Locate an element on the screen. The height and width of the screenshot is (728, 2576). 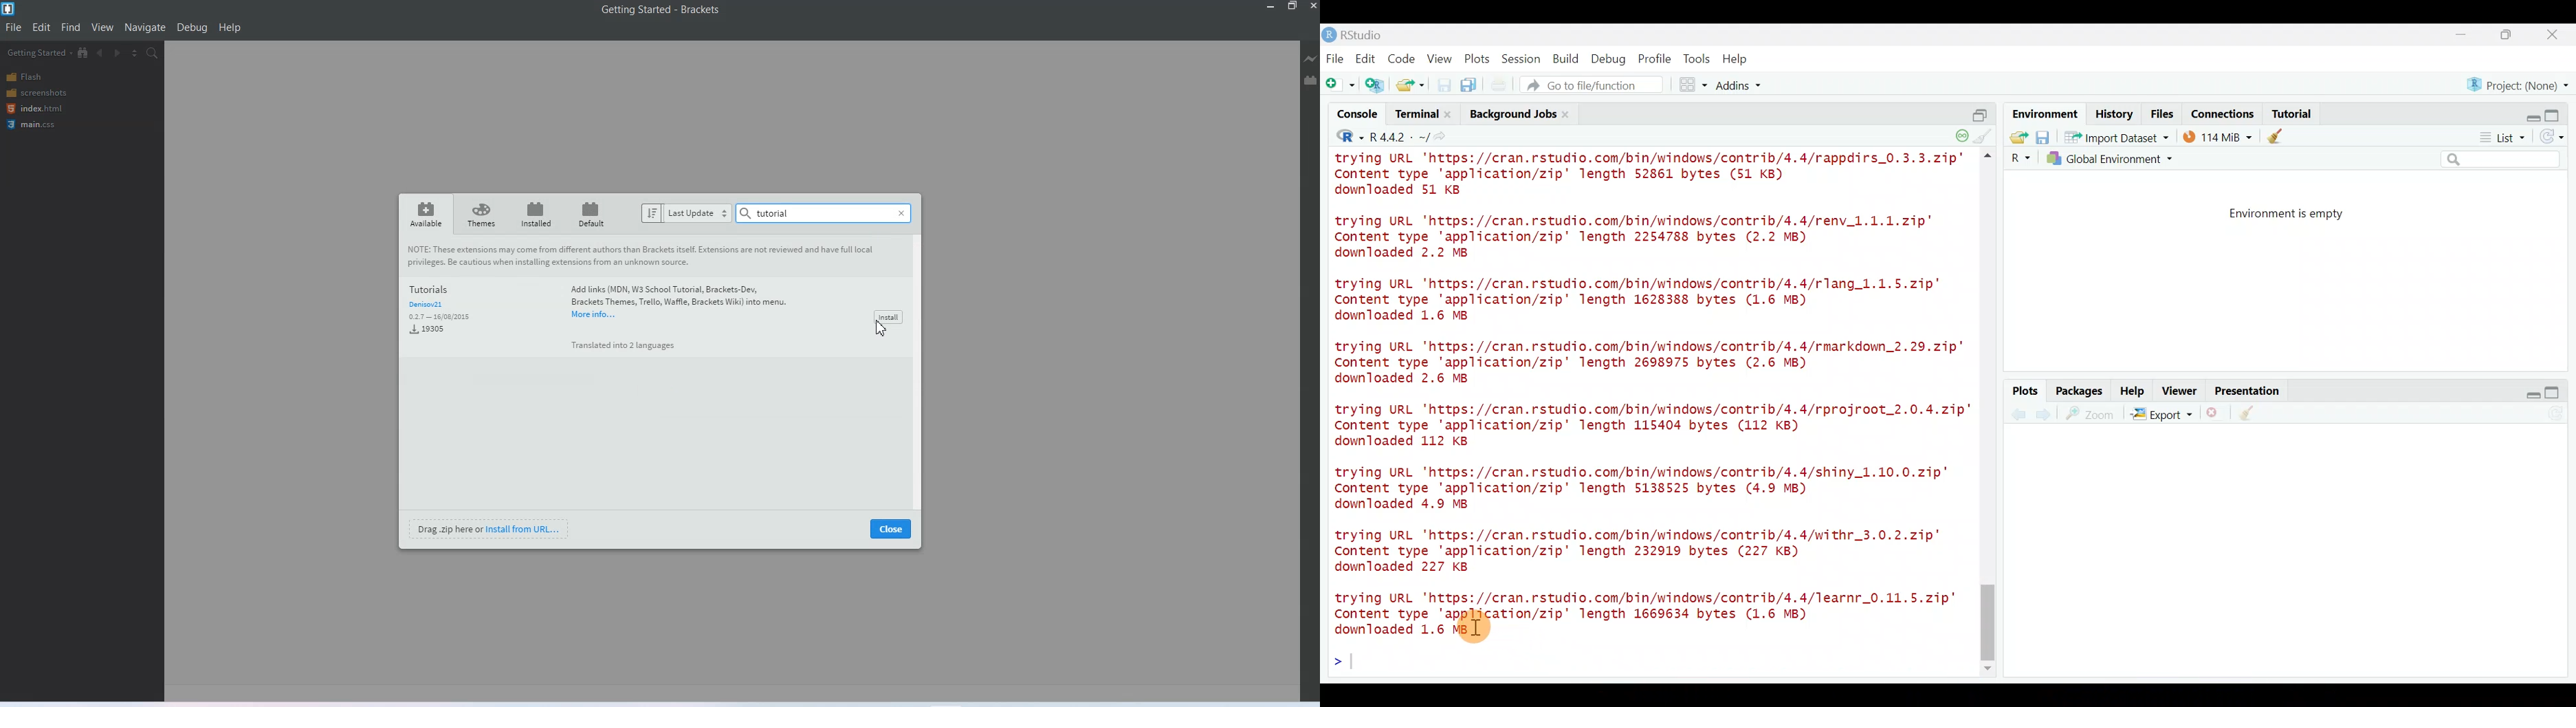
Search bar is located at coordinates (2503, 160).